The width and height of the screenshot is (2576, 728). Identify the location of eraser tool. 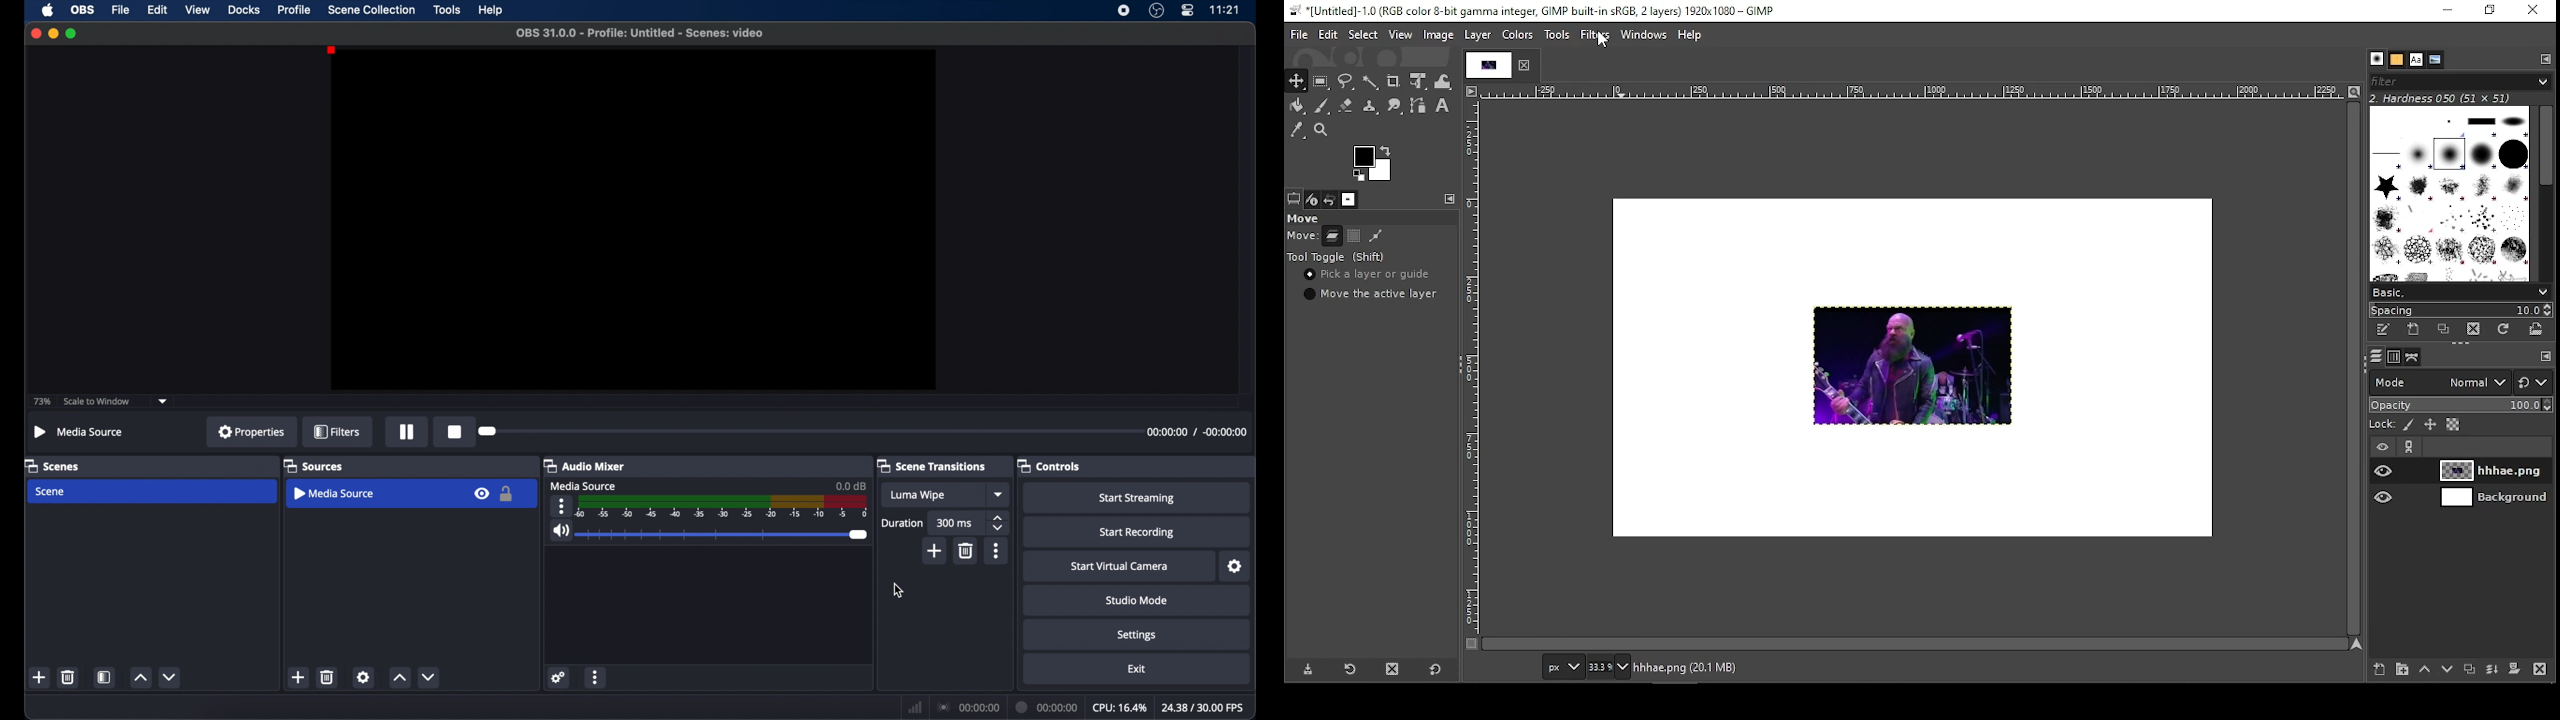
(1347, 105).